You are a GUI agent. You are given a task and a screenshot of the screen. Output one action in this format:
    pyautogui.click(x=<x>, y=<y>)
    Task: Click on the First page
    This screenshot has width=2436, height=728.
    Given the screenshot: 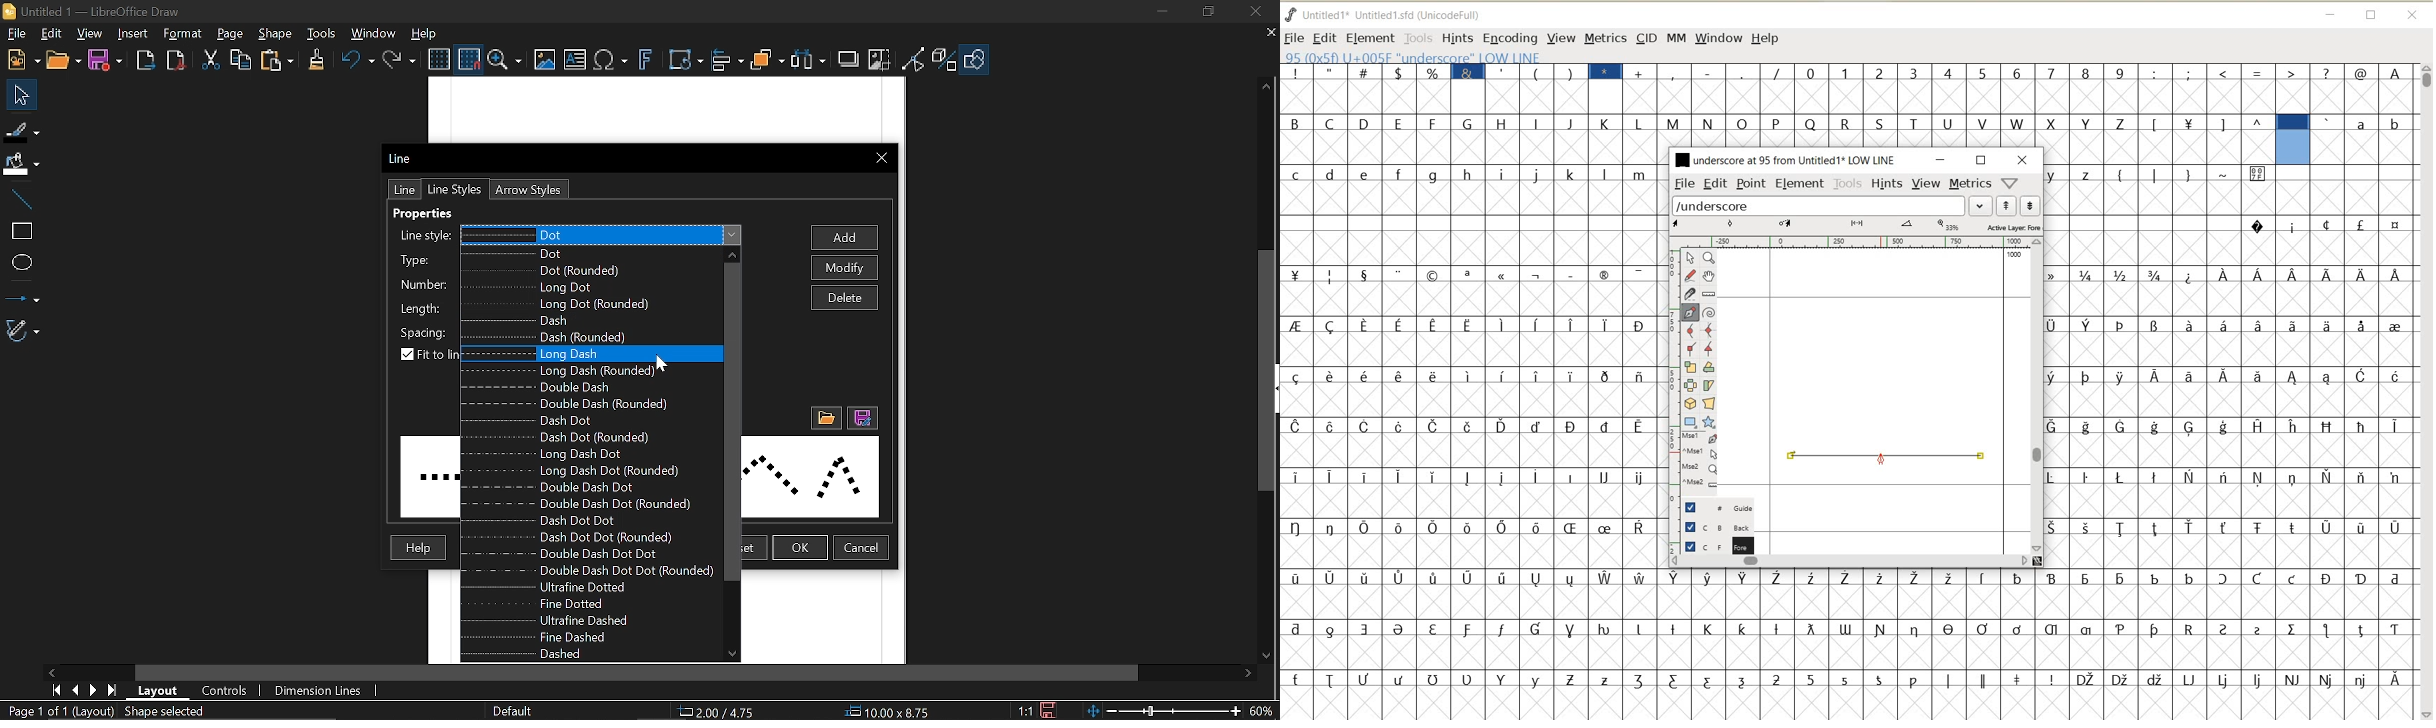 What is the action you would take?
    pyautogui.click(x=57, y=690)
    